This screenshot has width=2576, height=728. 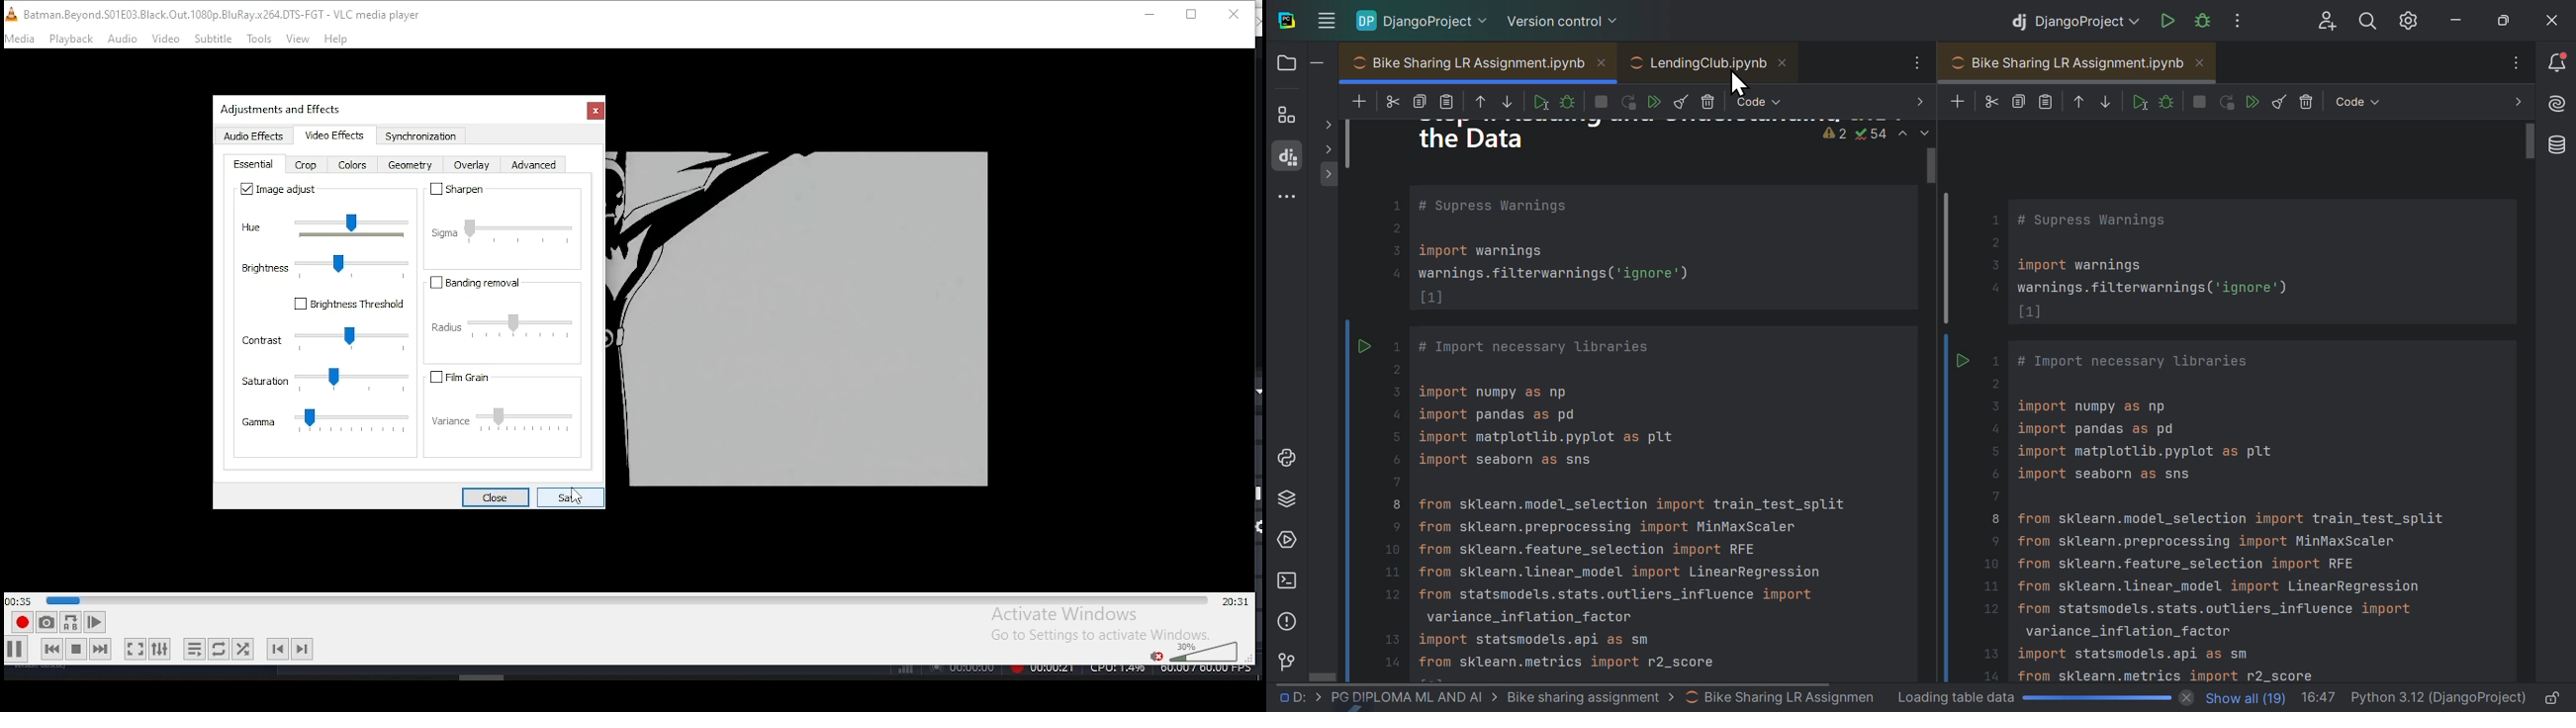 I want to click on Services, so click(x=1287, y=543).